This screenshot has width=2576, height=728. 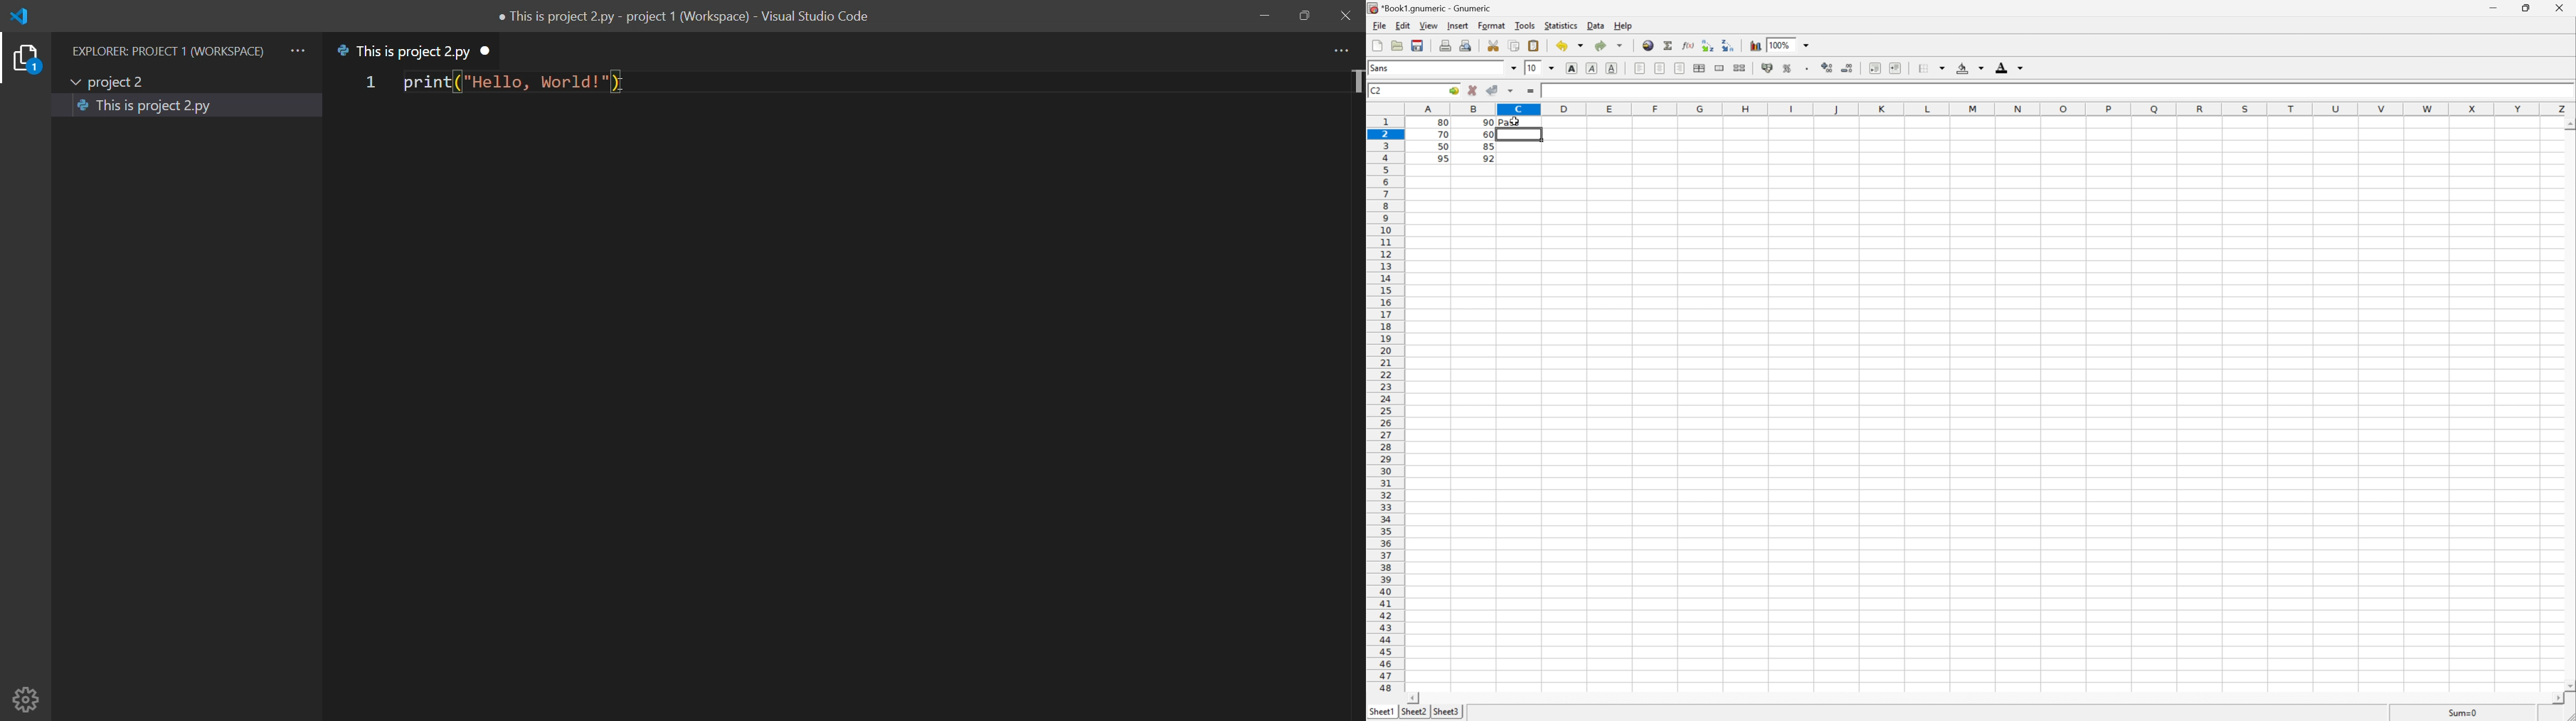 I want to click on Save the document, so click(x=1397, y=45).